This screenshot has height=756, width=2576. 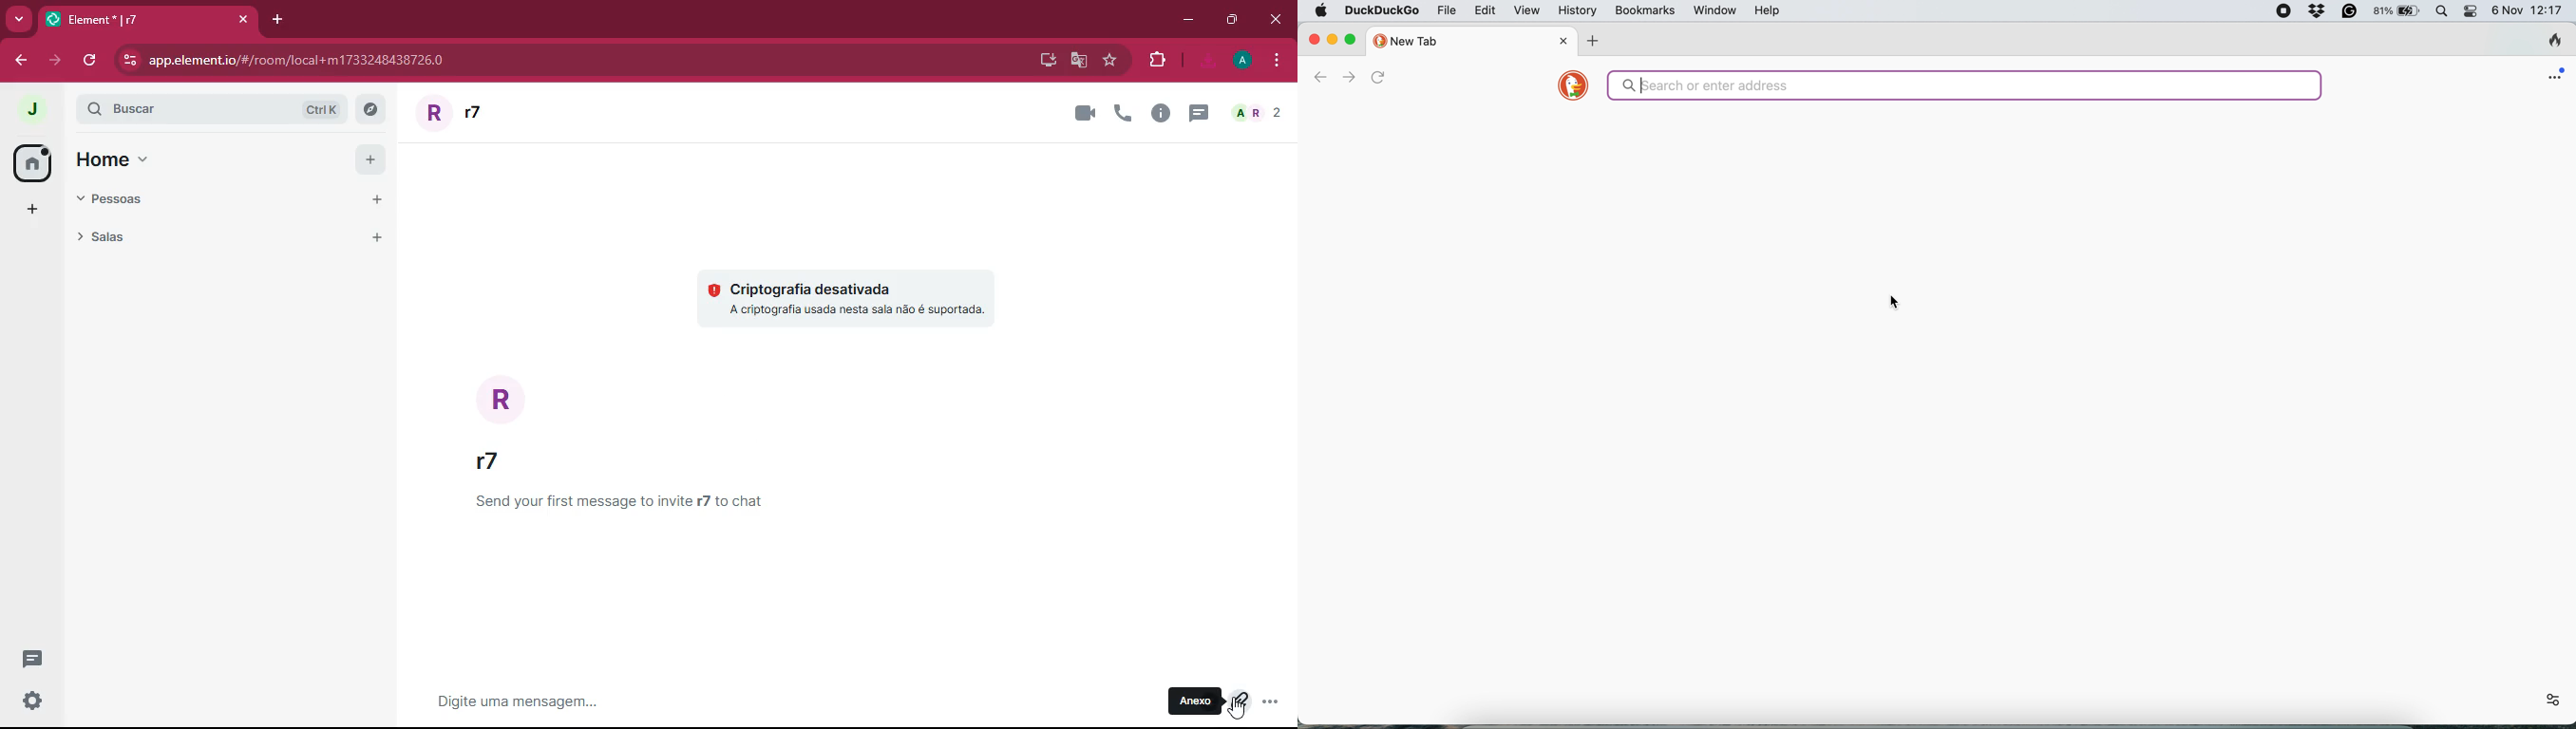 I want to click on history, so click(x=1577, y=12).